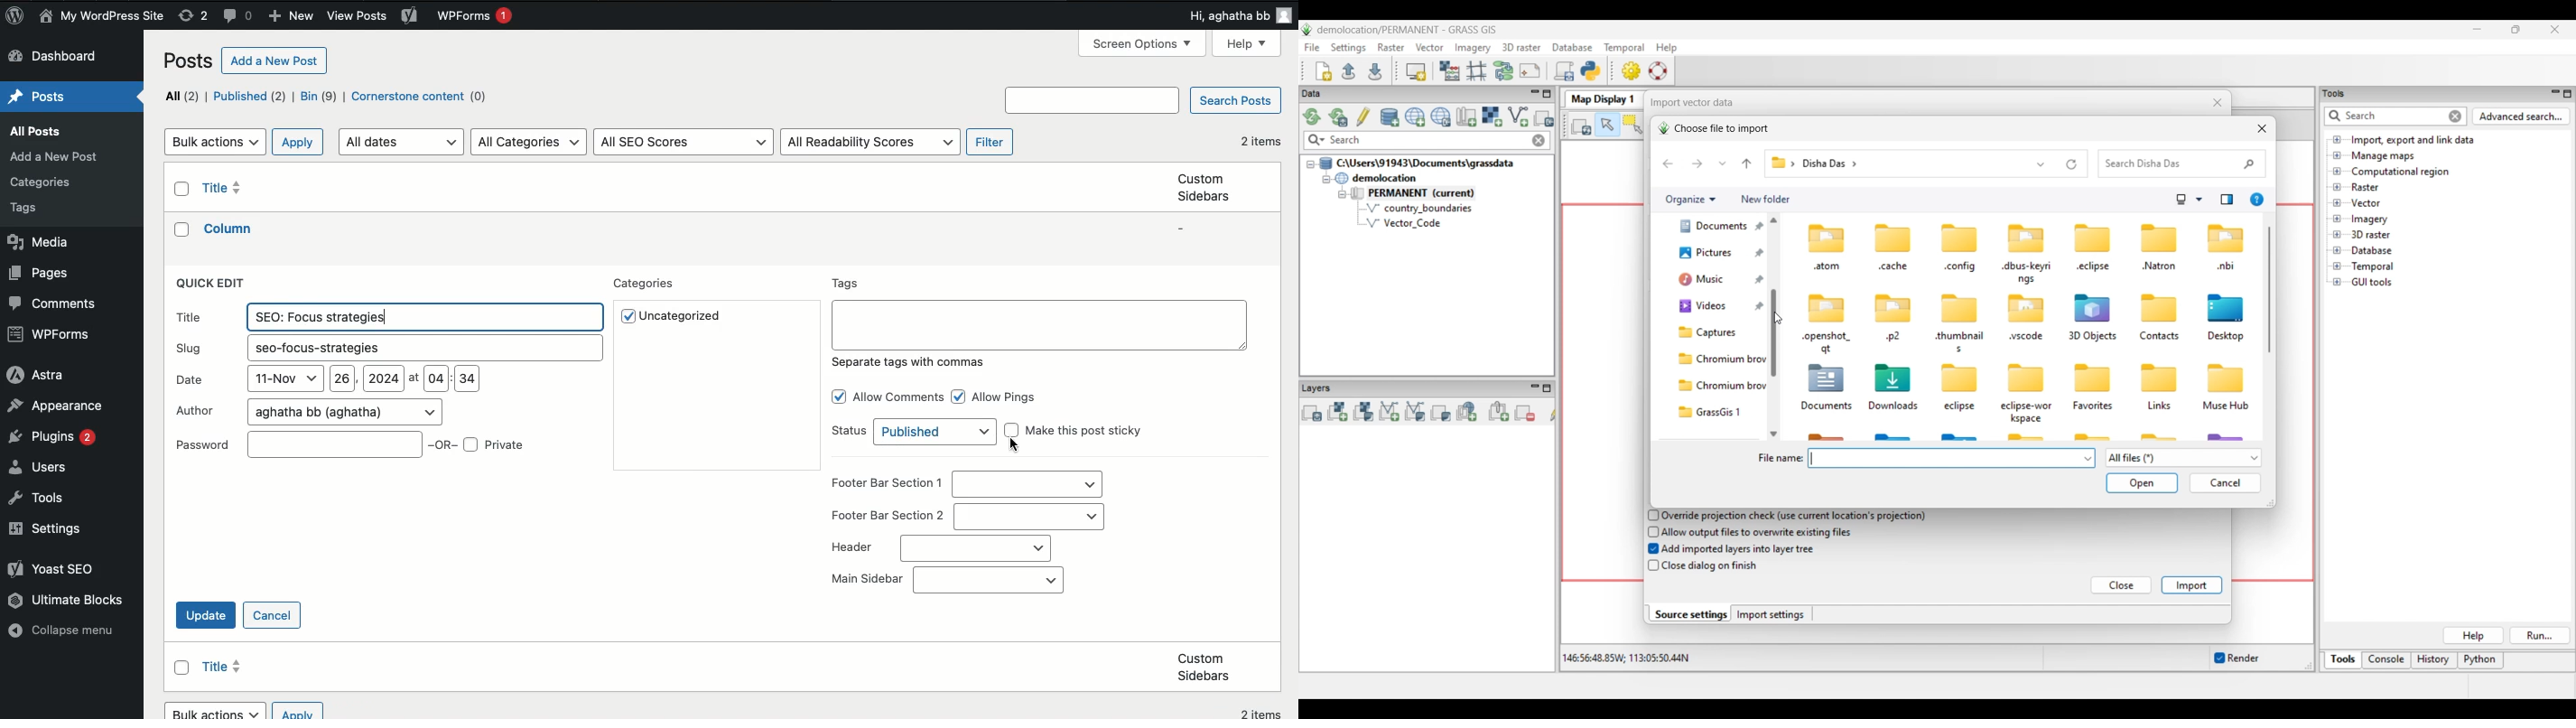 Image resolution: width=2576 pixels, height=728 pixels. Describe the element at coordinates (935, 433) in the screenshot. I see `status` at that location.